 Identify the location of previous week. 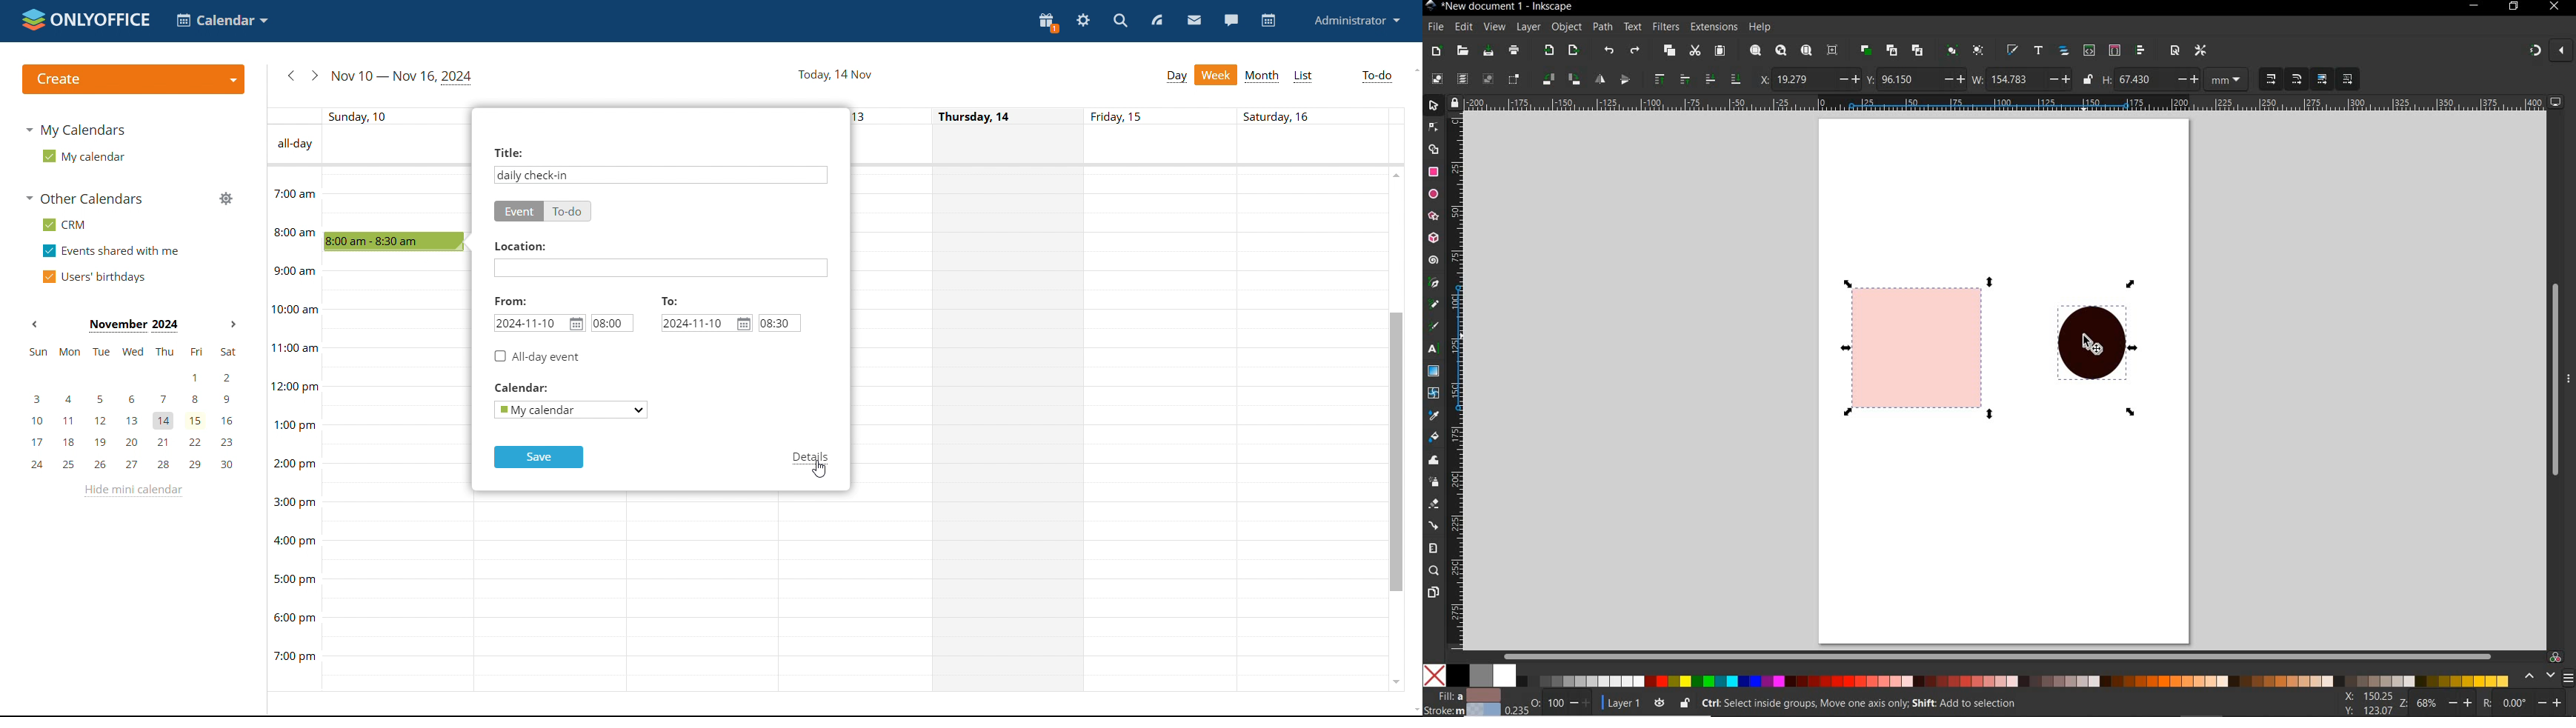
(289, 76).